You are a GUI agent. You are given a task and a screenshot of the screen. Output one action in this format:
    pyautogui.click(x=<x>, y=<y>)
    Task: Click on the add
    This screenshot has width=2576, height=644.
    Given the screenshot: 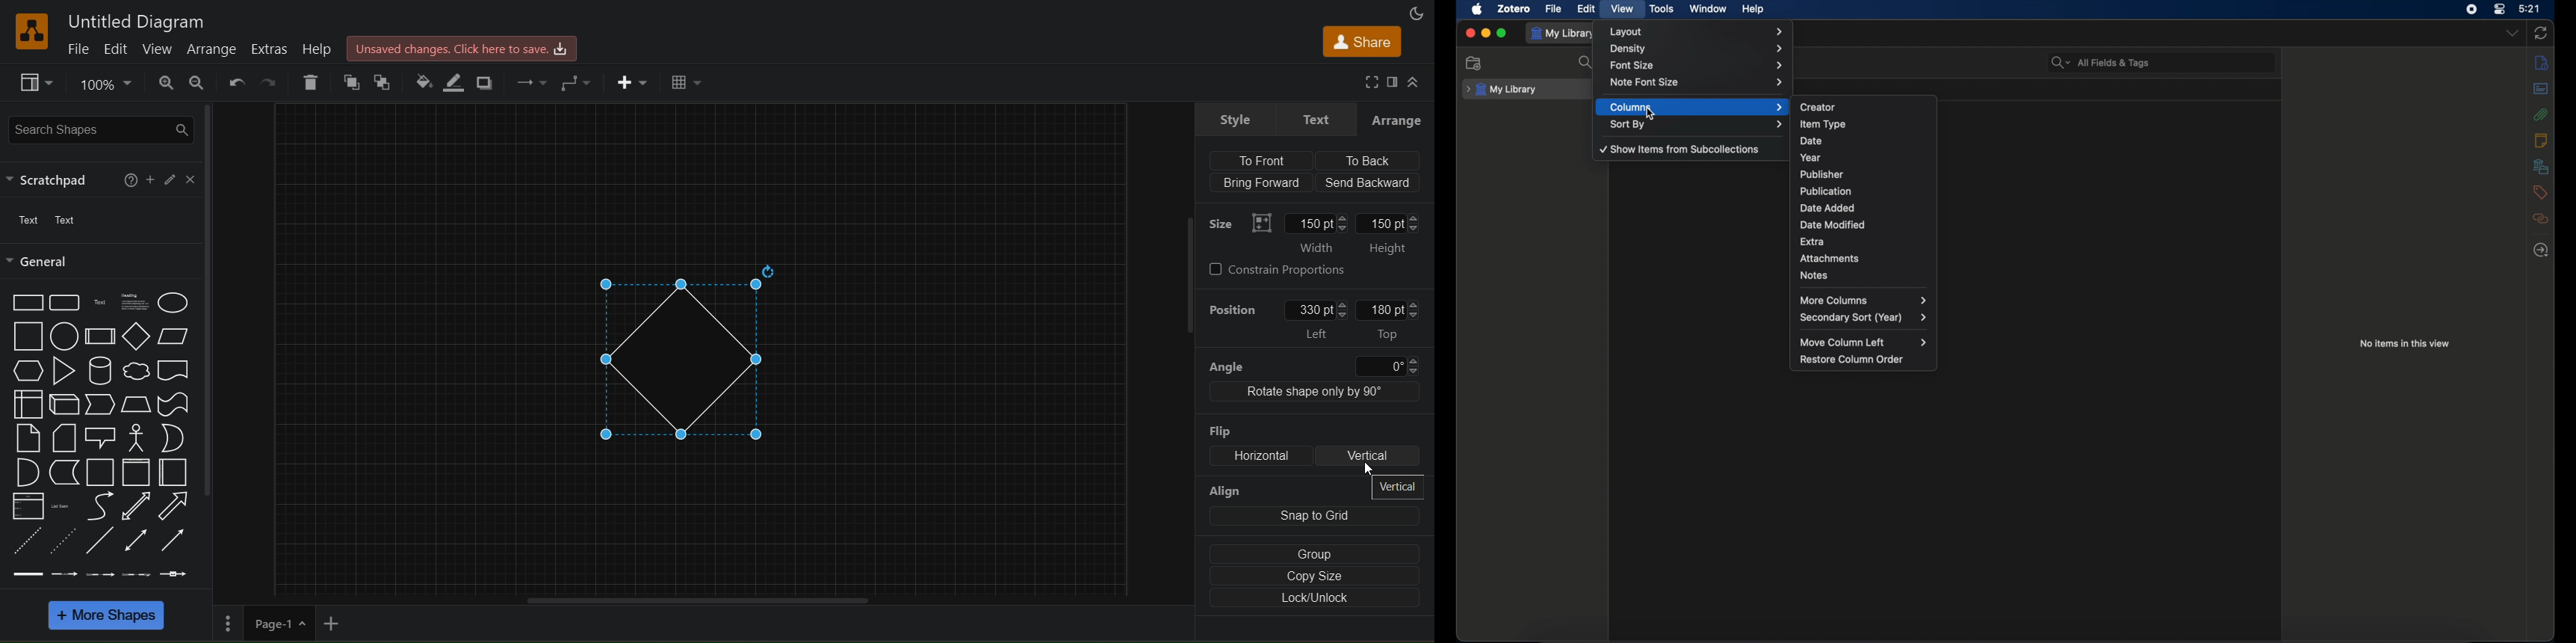 What is the action you would take?
    pyautogui.click(x=334, y=623)
    